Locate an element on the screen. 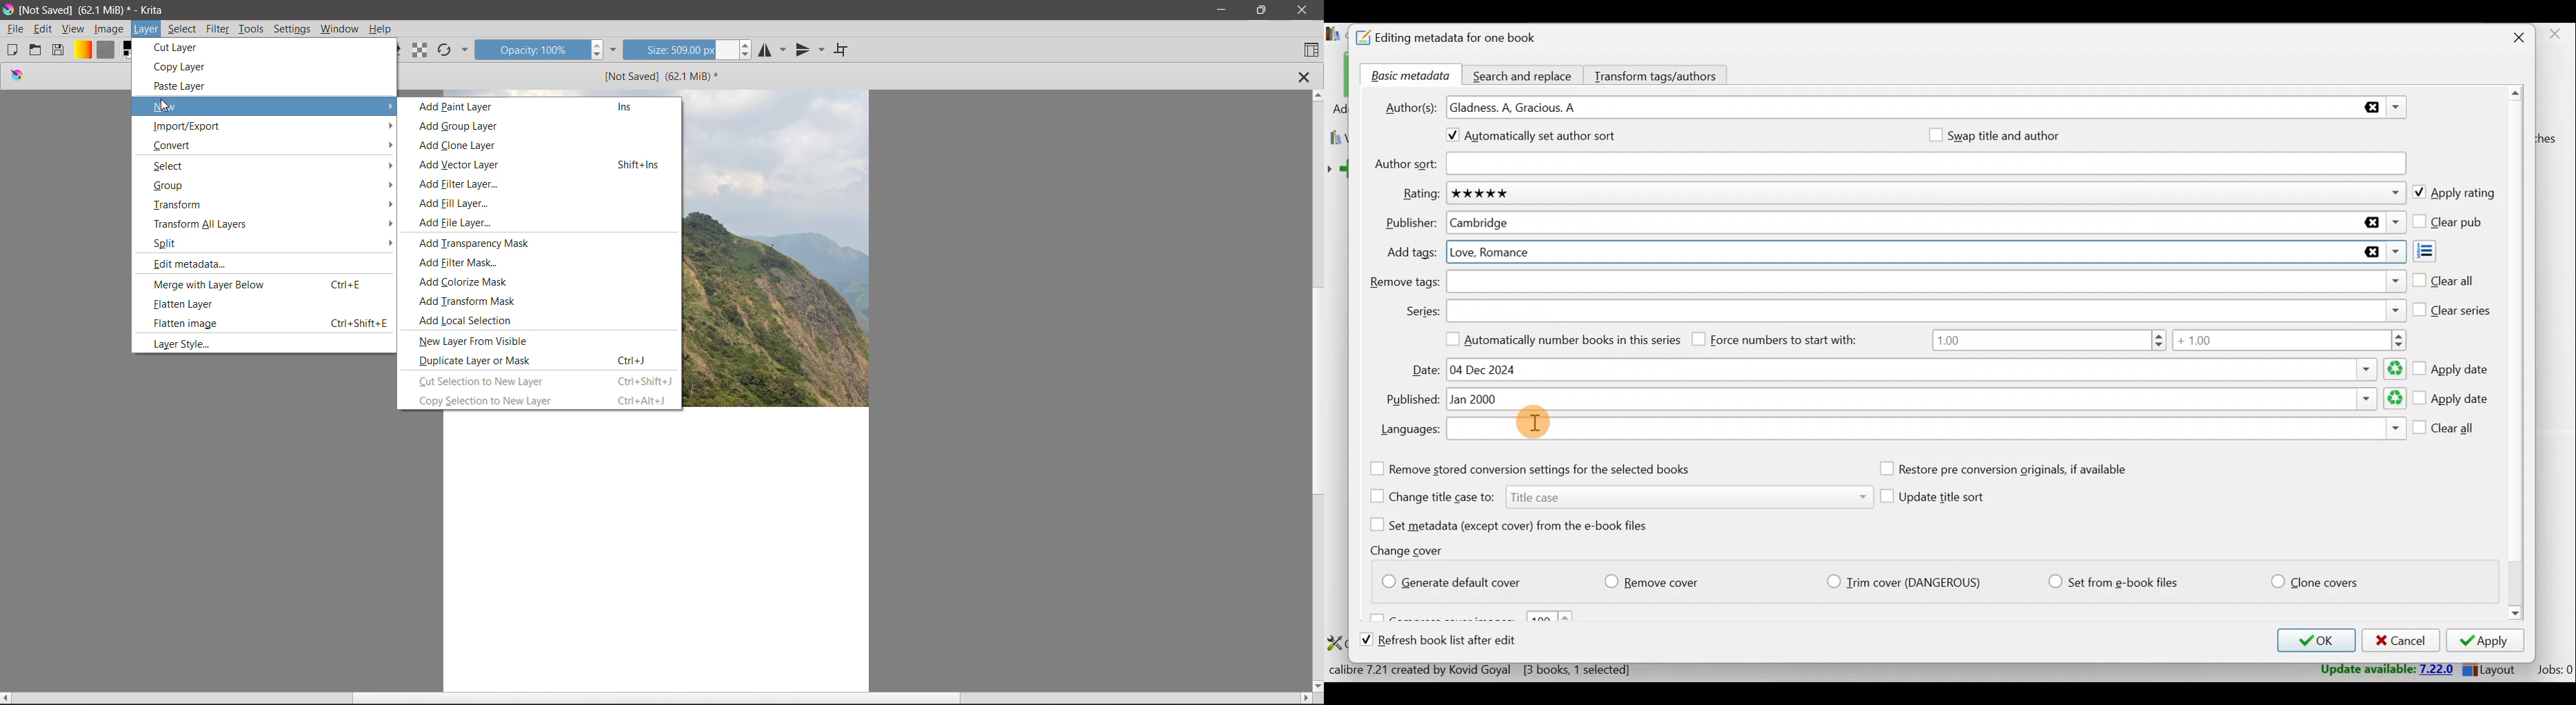 The image size is (2576, 728). Add tags is located at coordinates (1924, 253).